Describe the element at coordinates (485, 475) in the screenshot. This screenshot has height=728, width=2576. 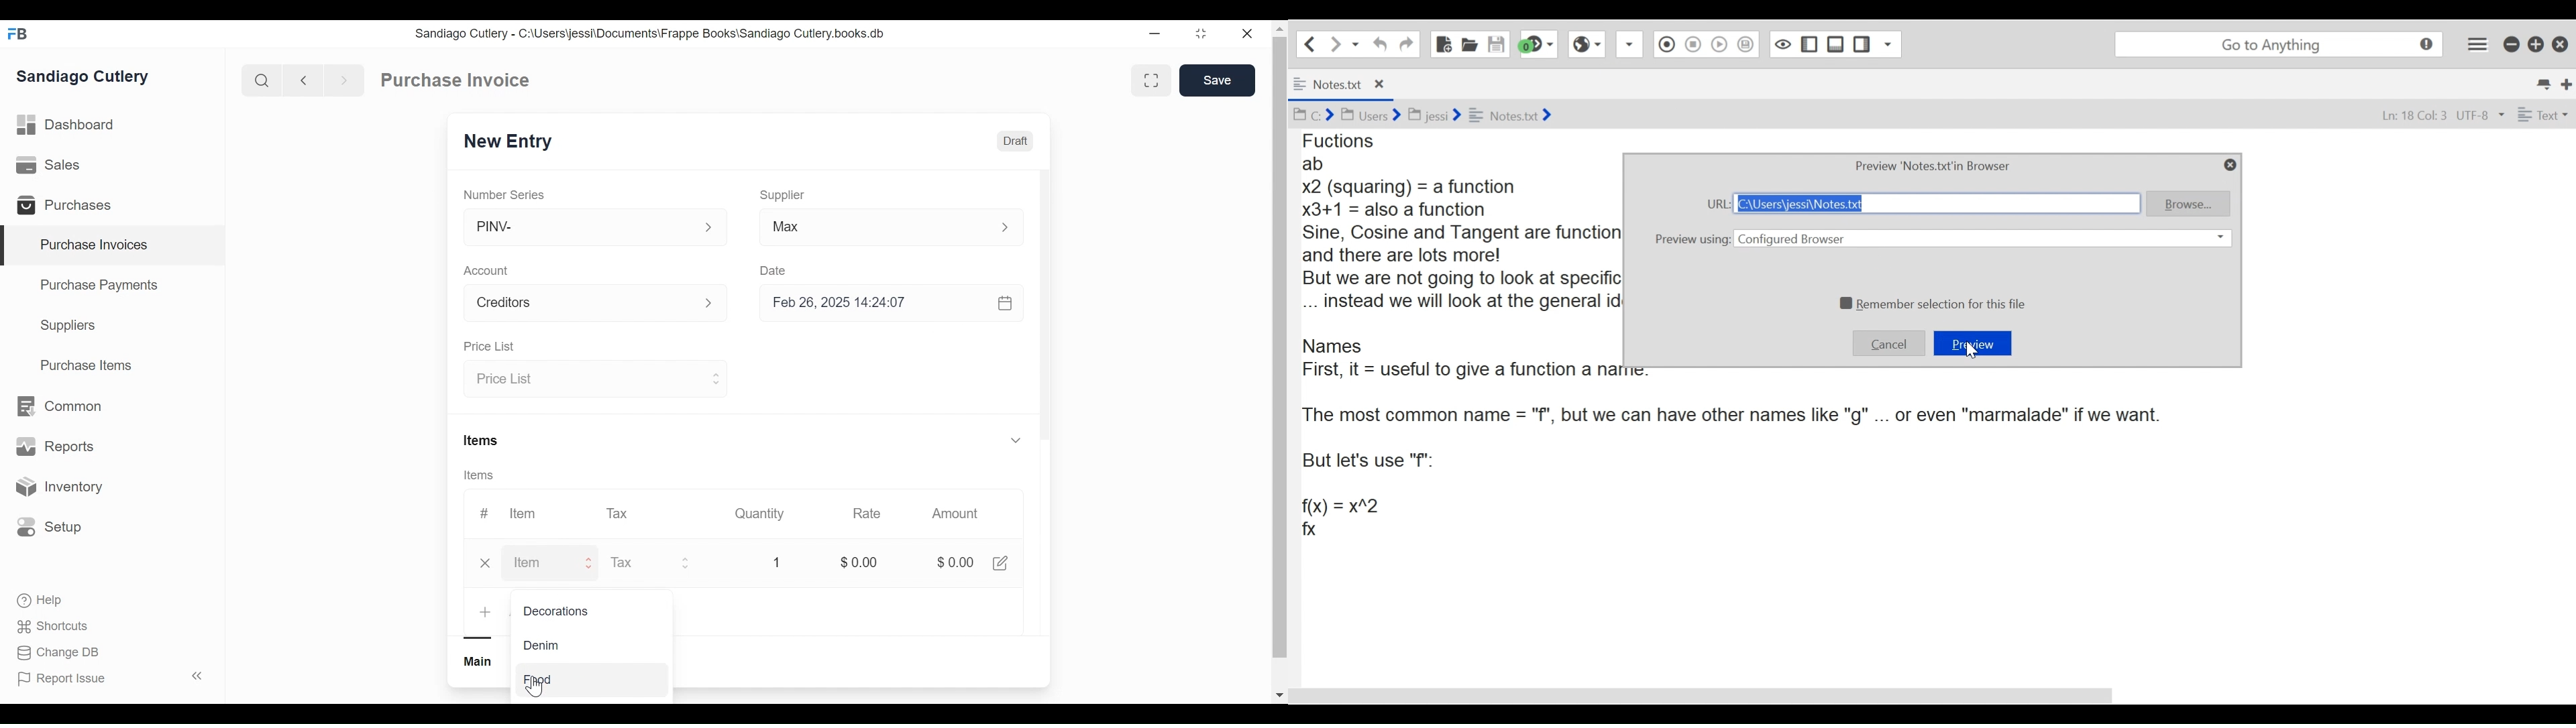
I see `Items` at that location.